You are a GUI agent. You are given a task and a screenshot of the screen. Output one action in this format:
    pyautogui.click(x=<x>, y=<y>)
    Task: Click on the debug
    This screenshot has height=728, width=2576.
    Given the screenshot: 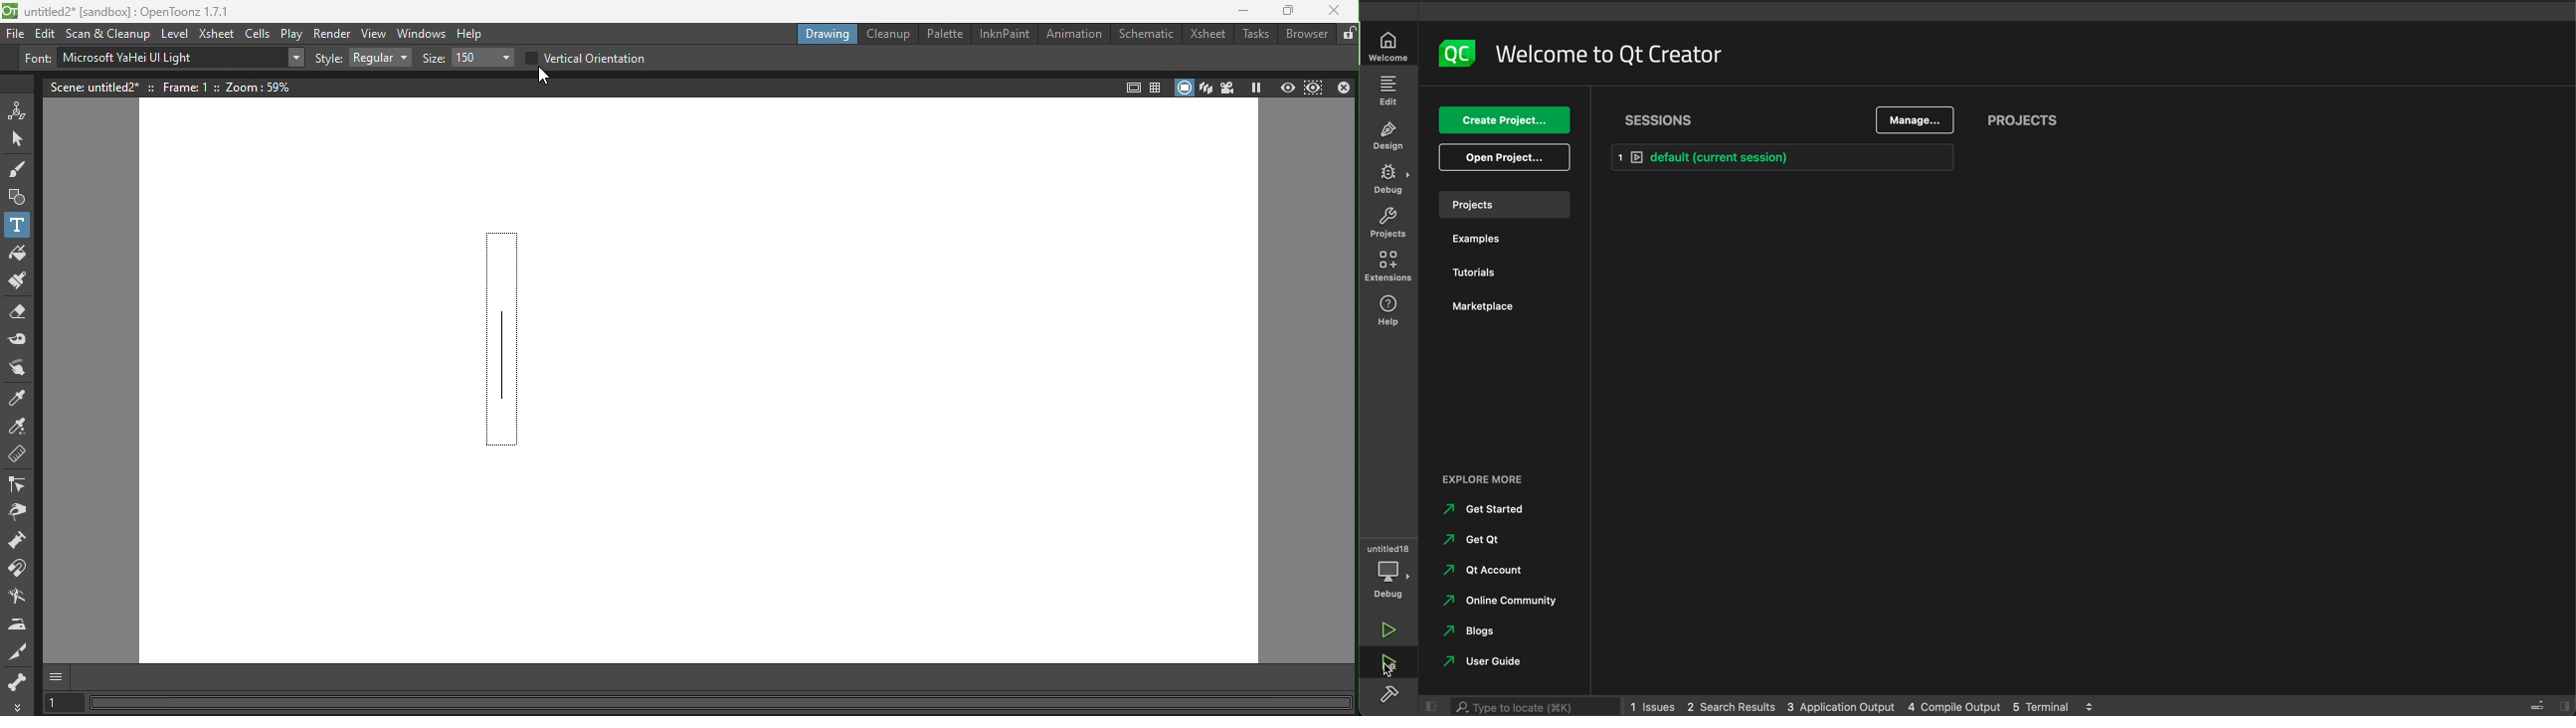 What is the action you would take?
    pyautogui.click(x=1389, y=180)
    